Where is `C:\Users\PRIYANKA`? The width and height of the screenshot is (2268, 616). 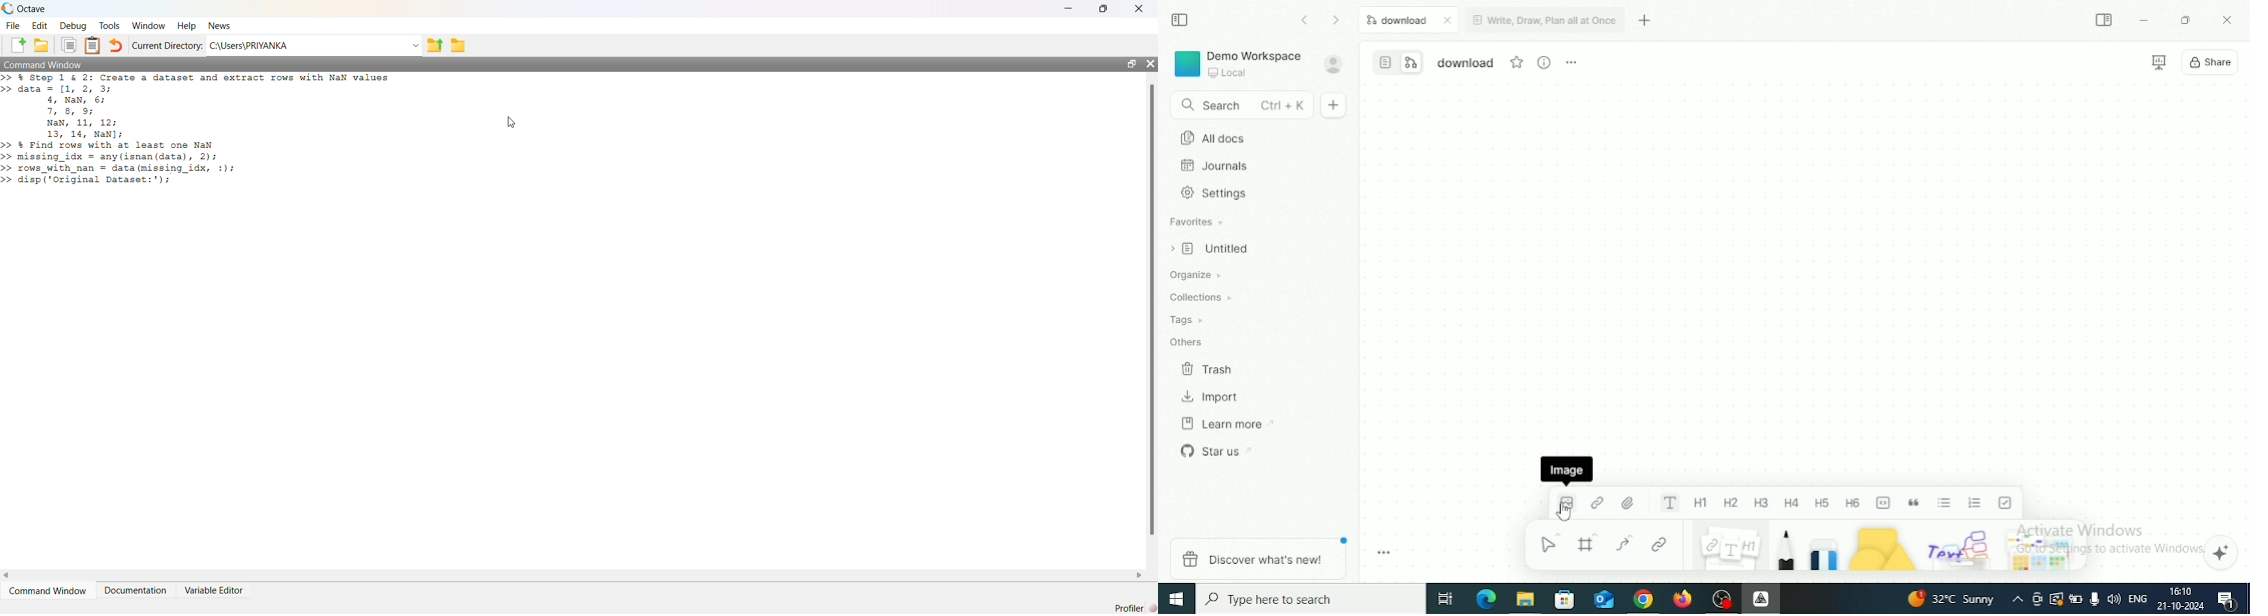
C:\Users\PRIYANKA is located at coordinates (248, 45).